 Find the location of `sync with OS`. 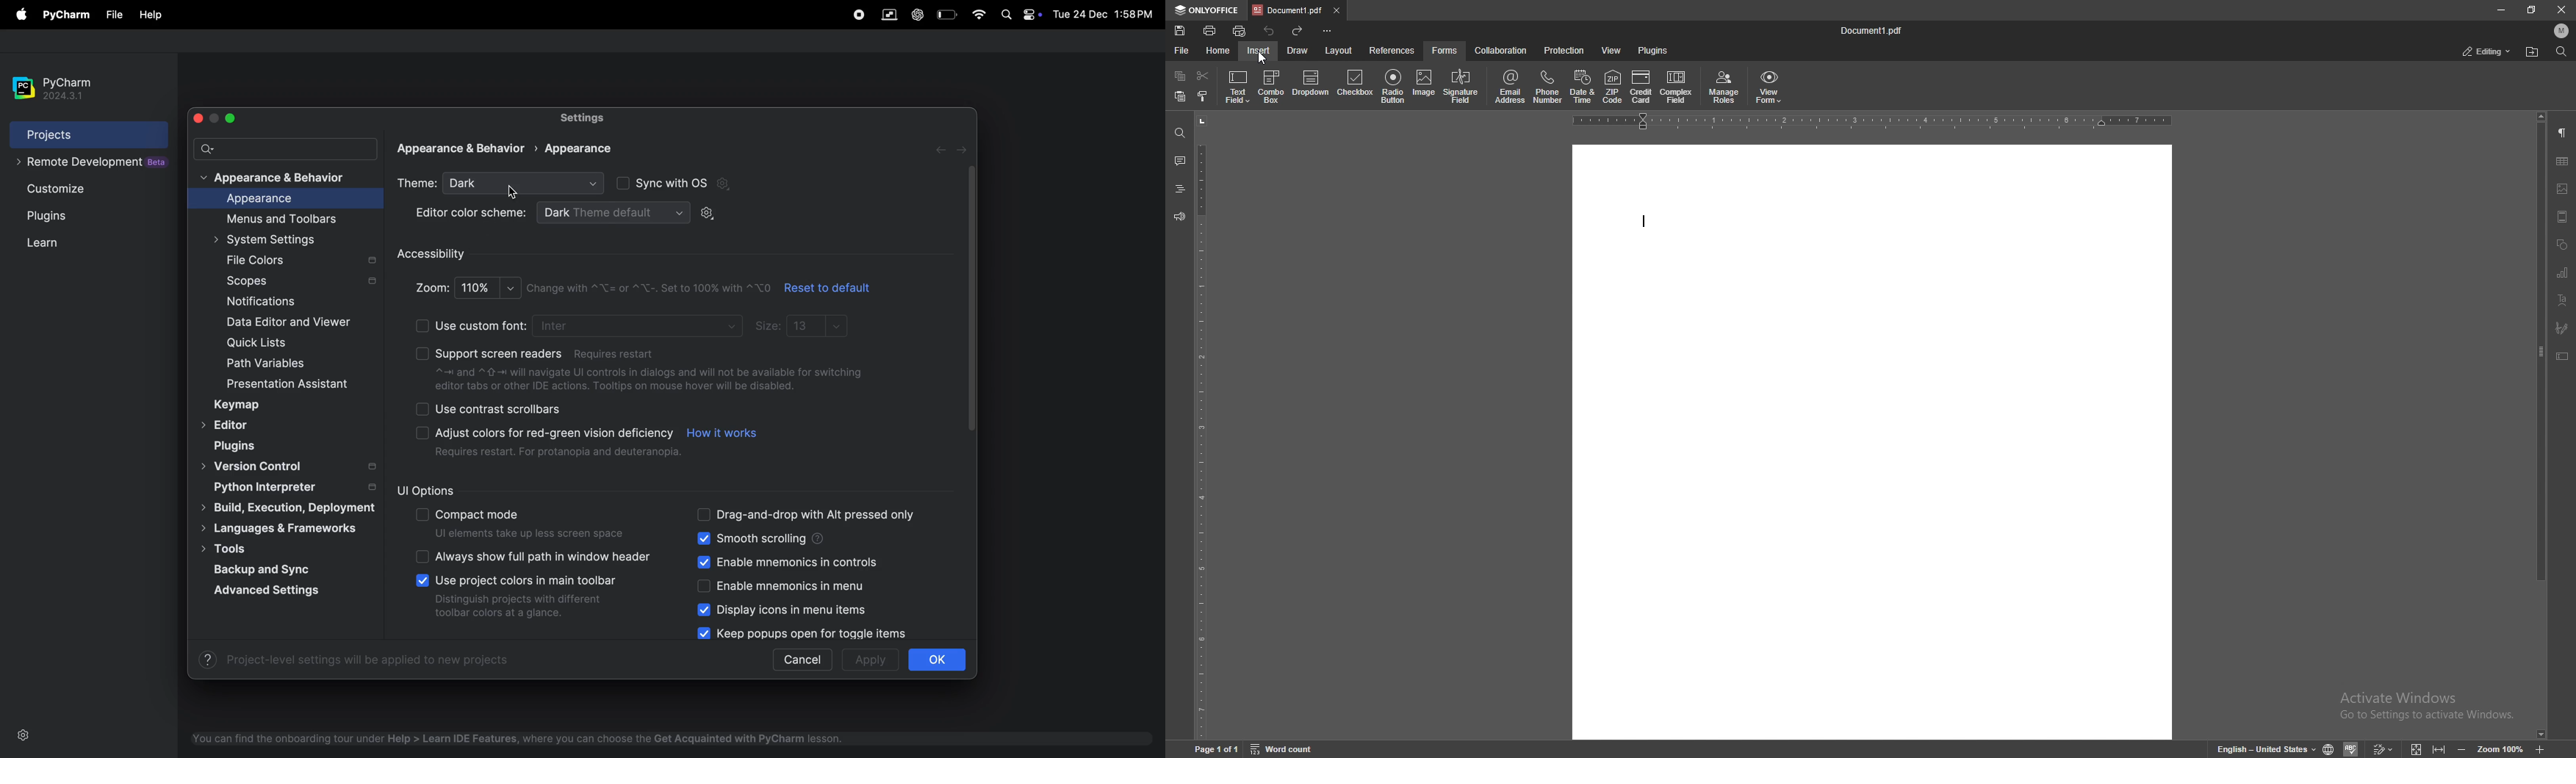

sync with OS is located at coordinates (665, 184).